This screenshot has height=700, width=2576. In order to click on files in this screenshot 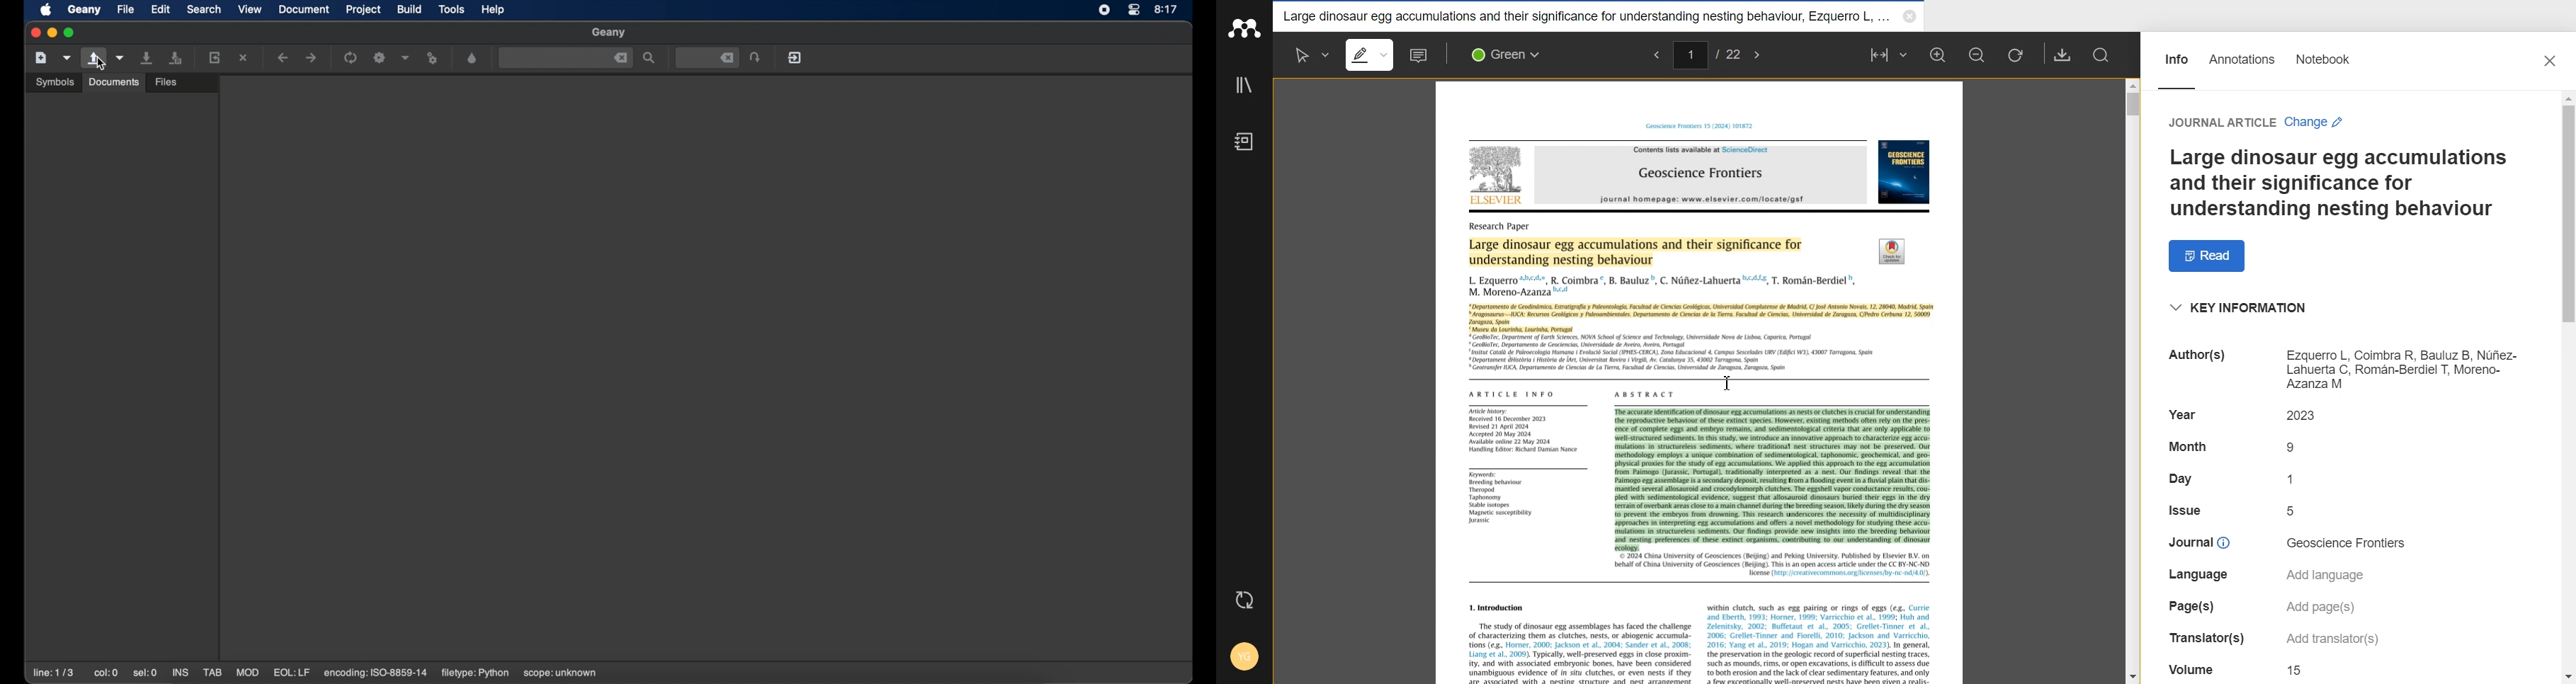, I will do `click(166, 83)`.